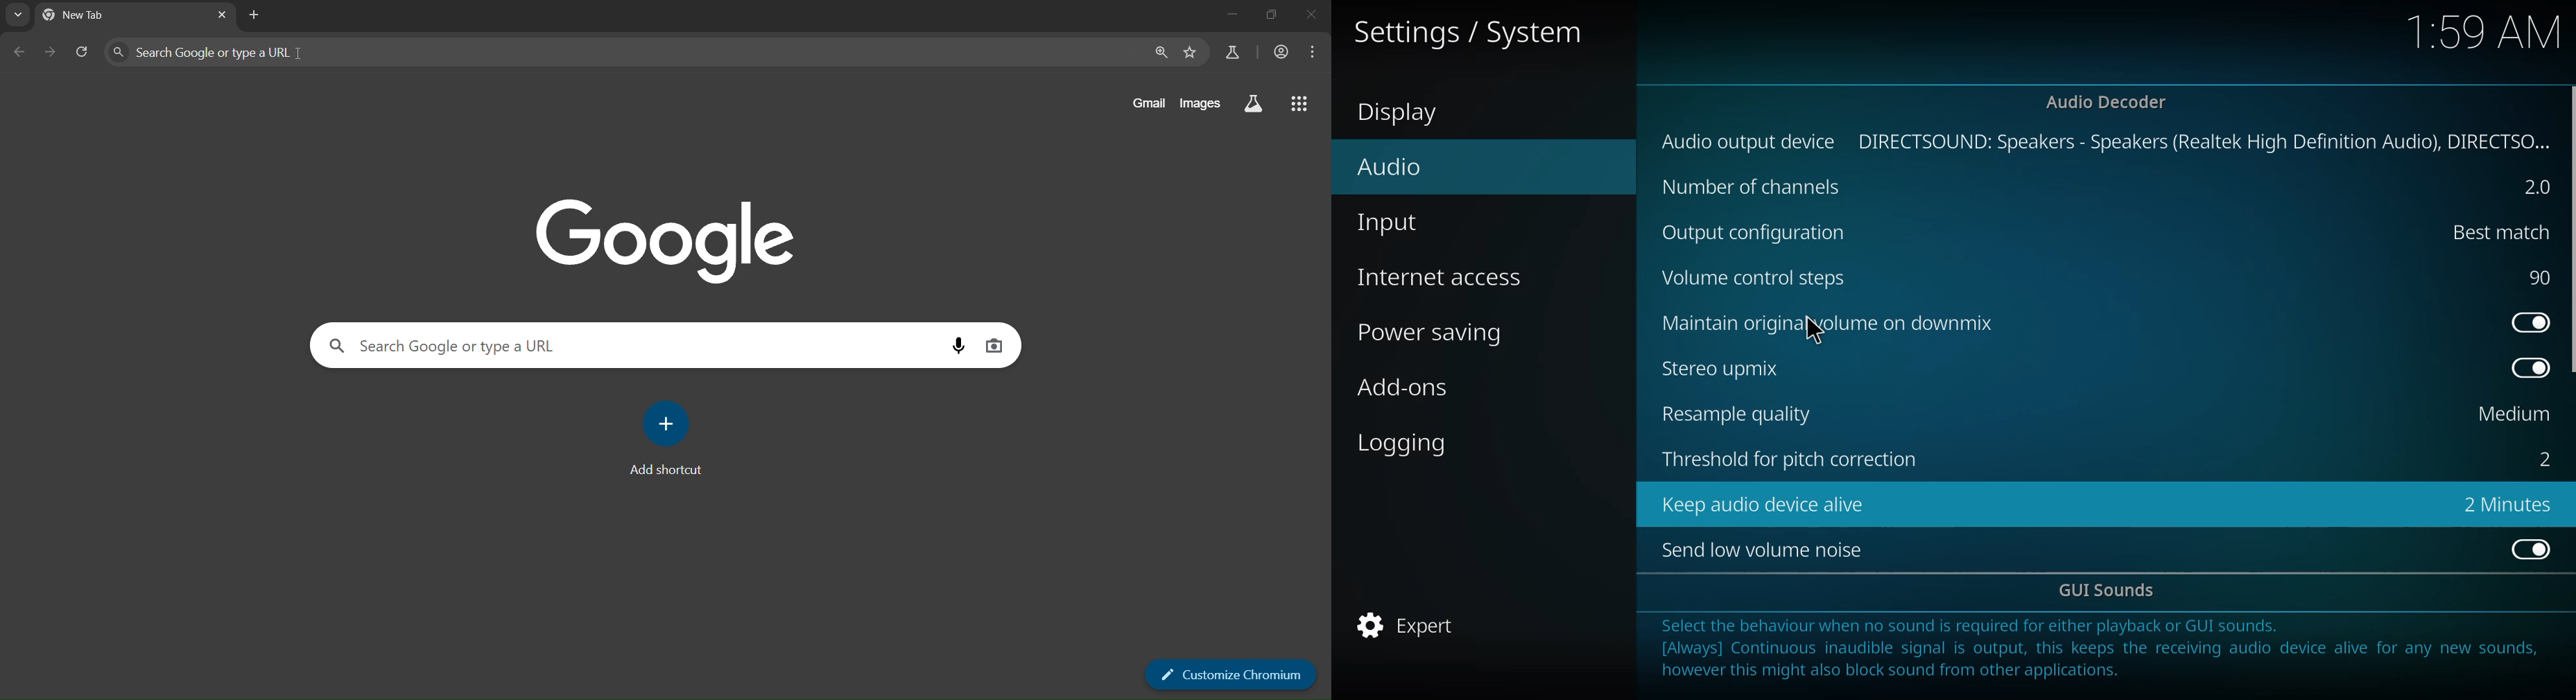  What do you see at coordinates (1742, 414) in the screenshot?
I see `resample quality` at bounding box center [1742, 414].